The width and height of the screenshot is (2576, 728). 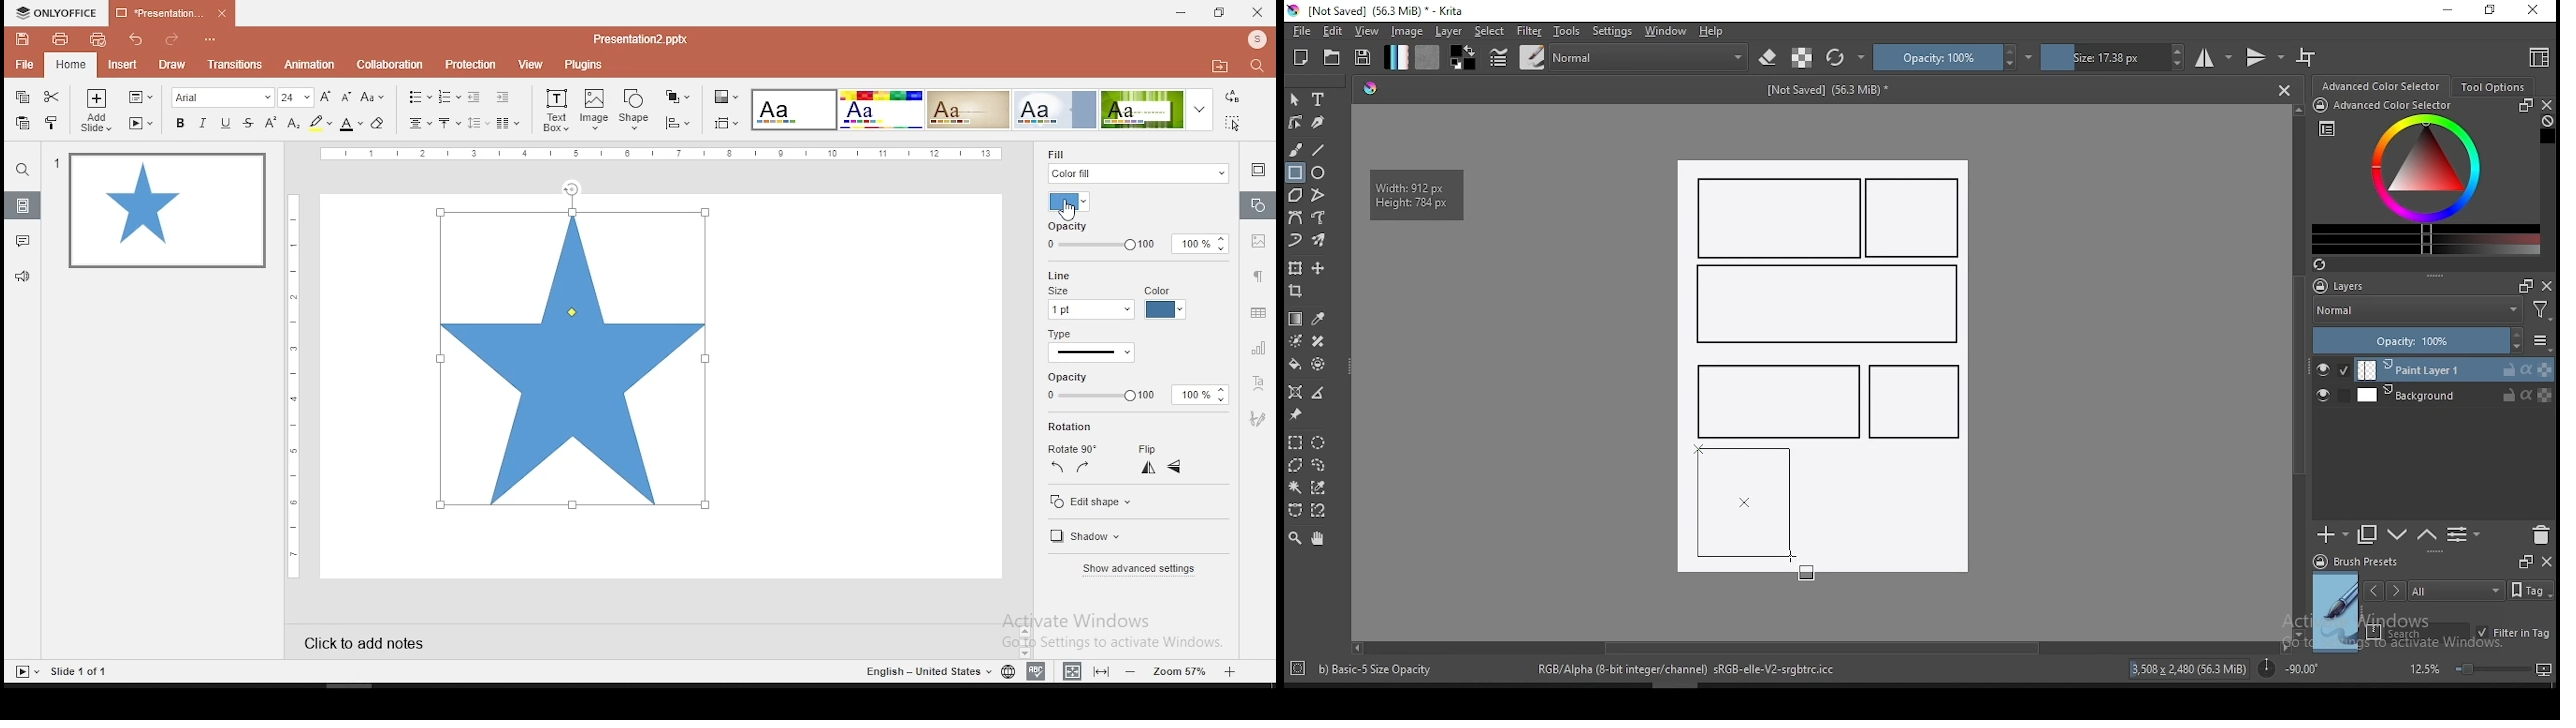 I want to click on theme, so click(x=1055, y=109).